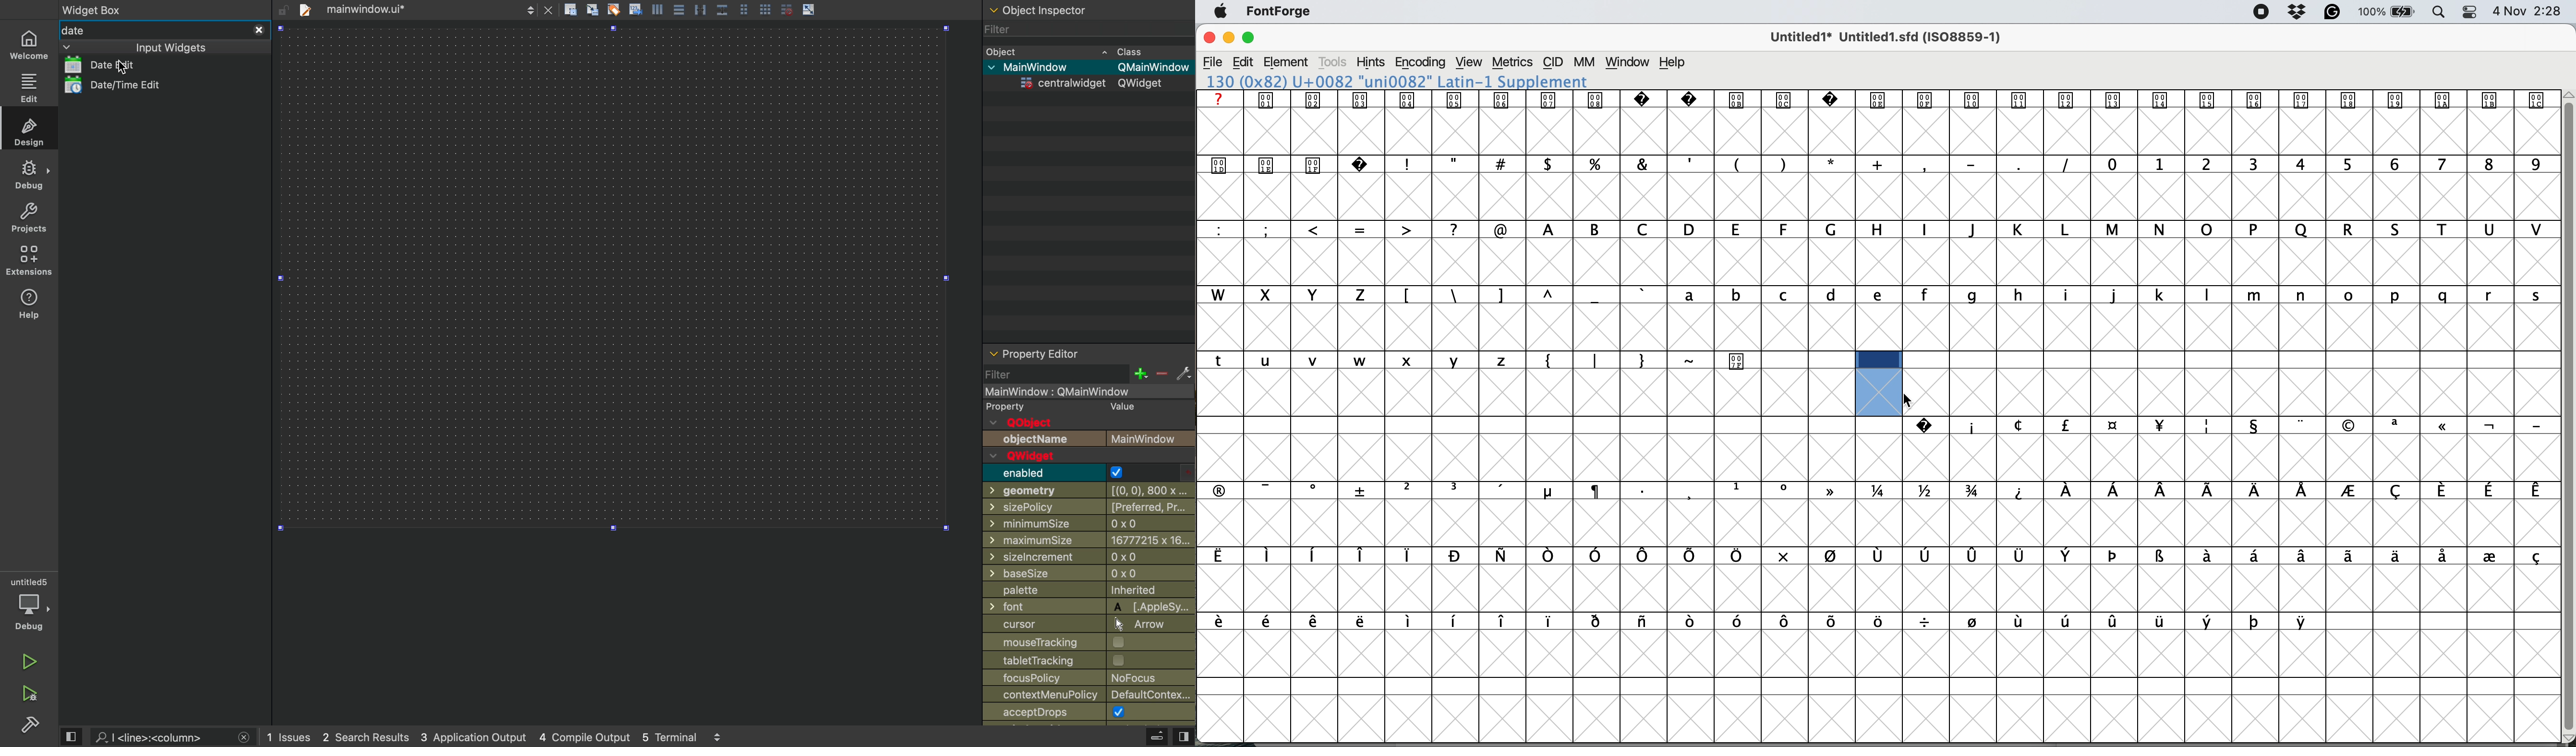 The image size is (2576, 756). I want to click on widget box, so click(95, 9).